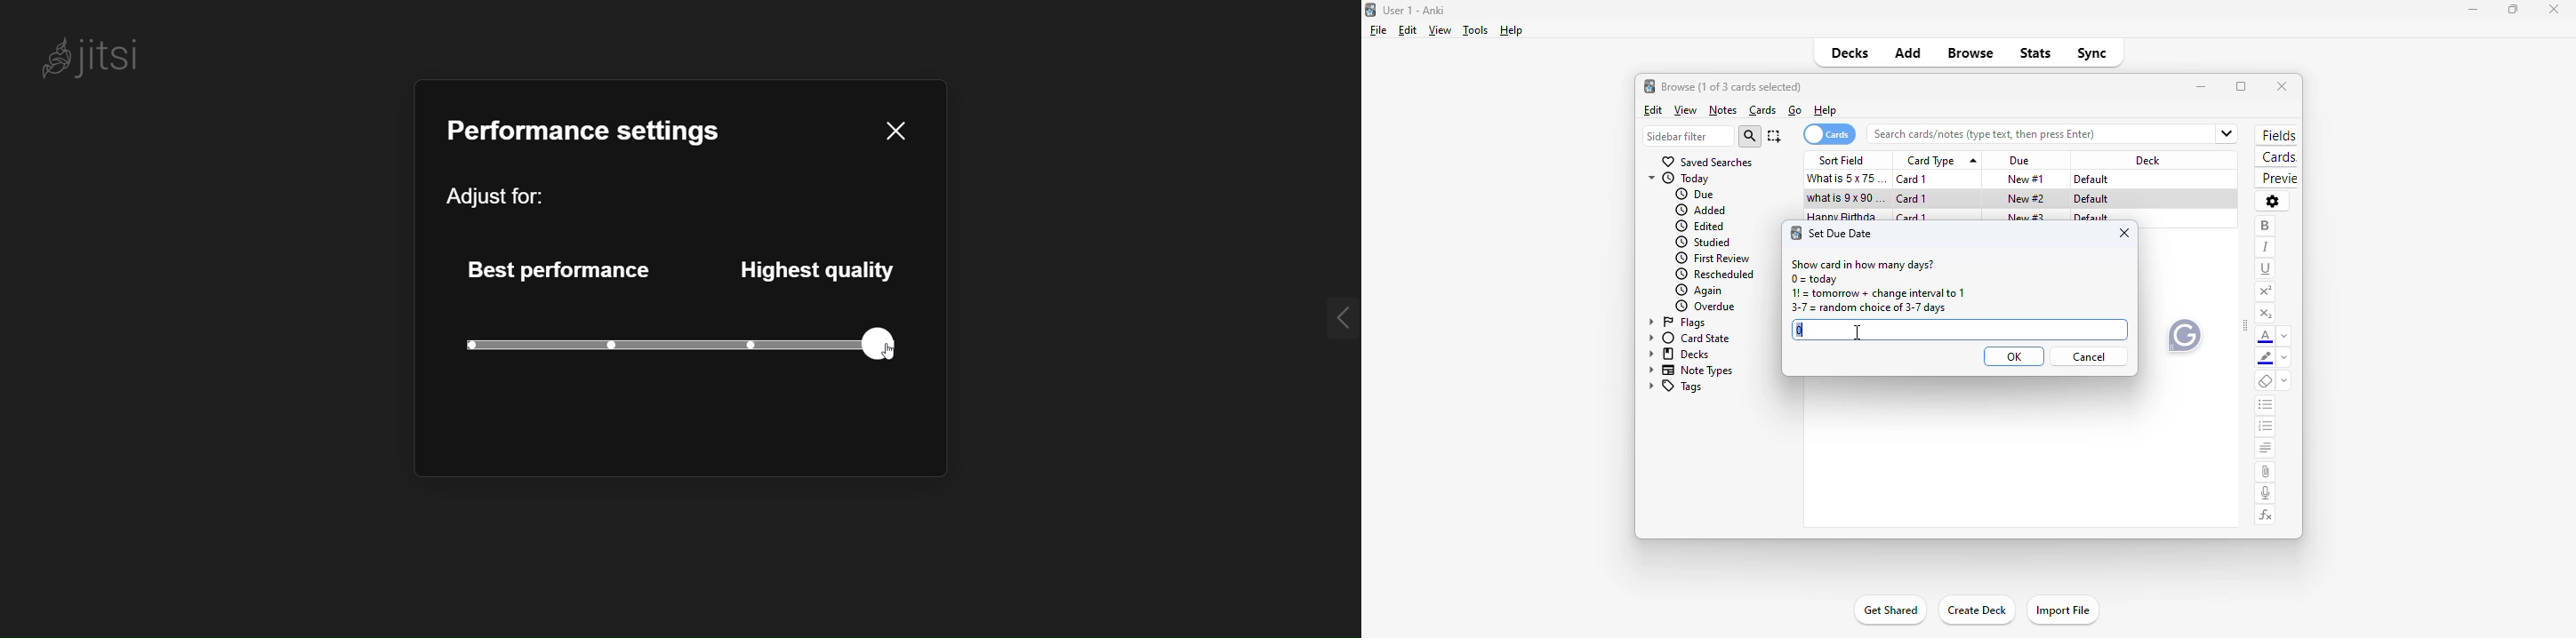 The width and height of the screenshot is (2576, 644). What do you see at coordinates (2026, 179) in the screenshot?
I see `new #1` at bounding box center [2026, 179].